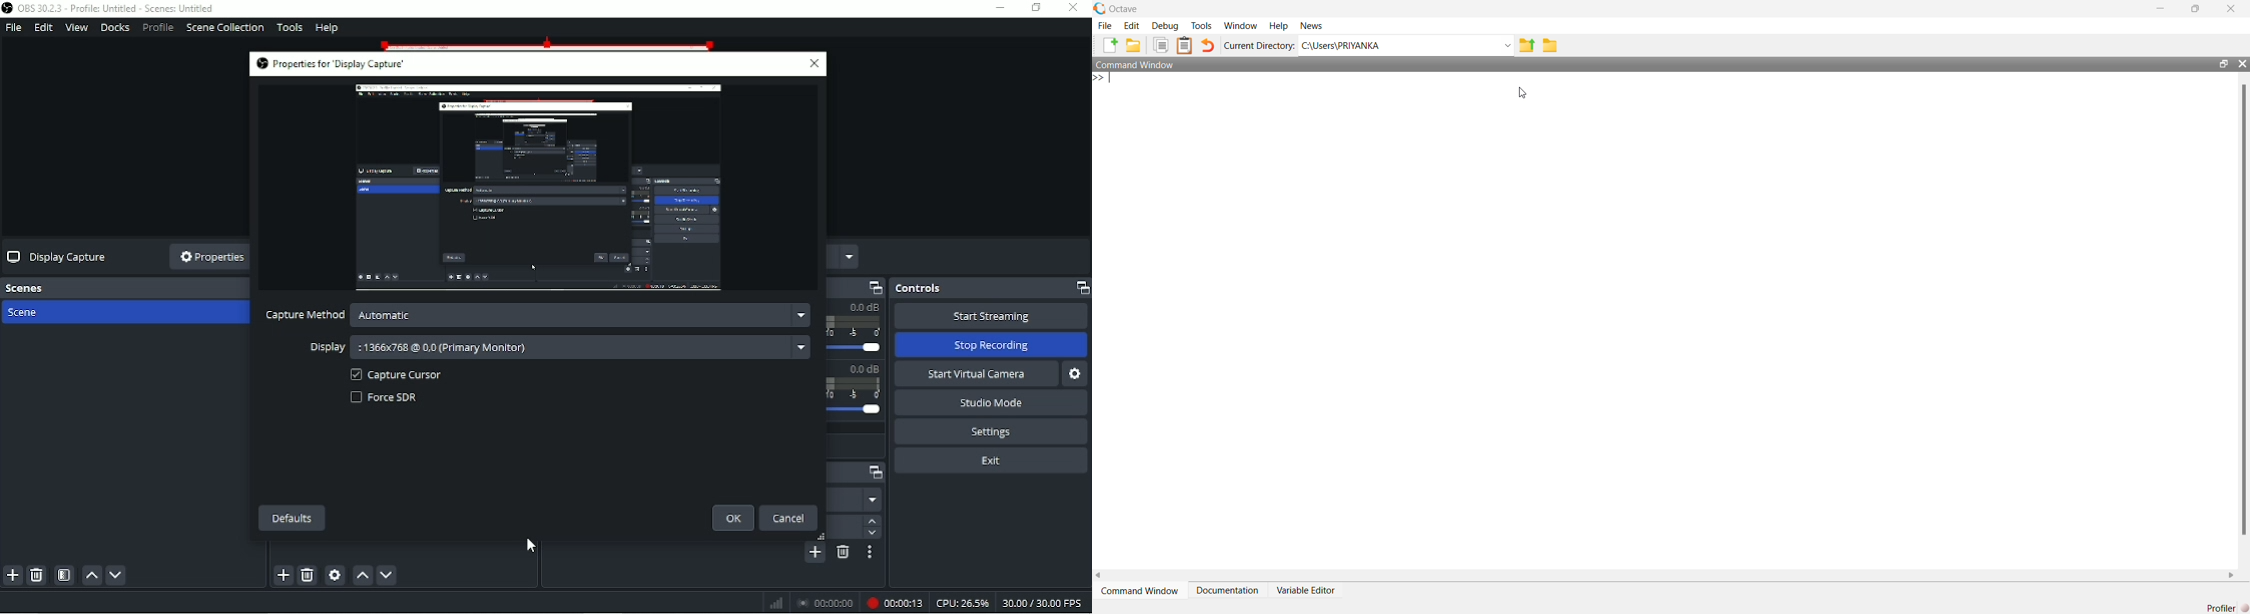  What do you see at coordinates (224, 28) in the screenshot?
I see `Scene Collection` at bounding box center [224, 28].